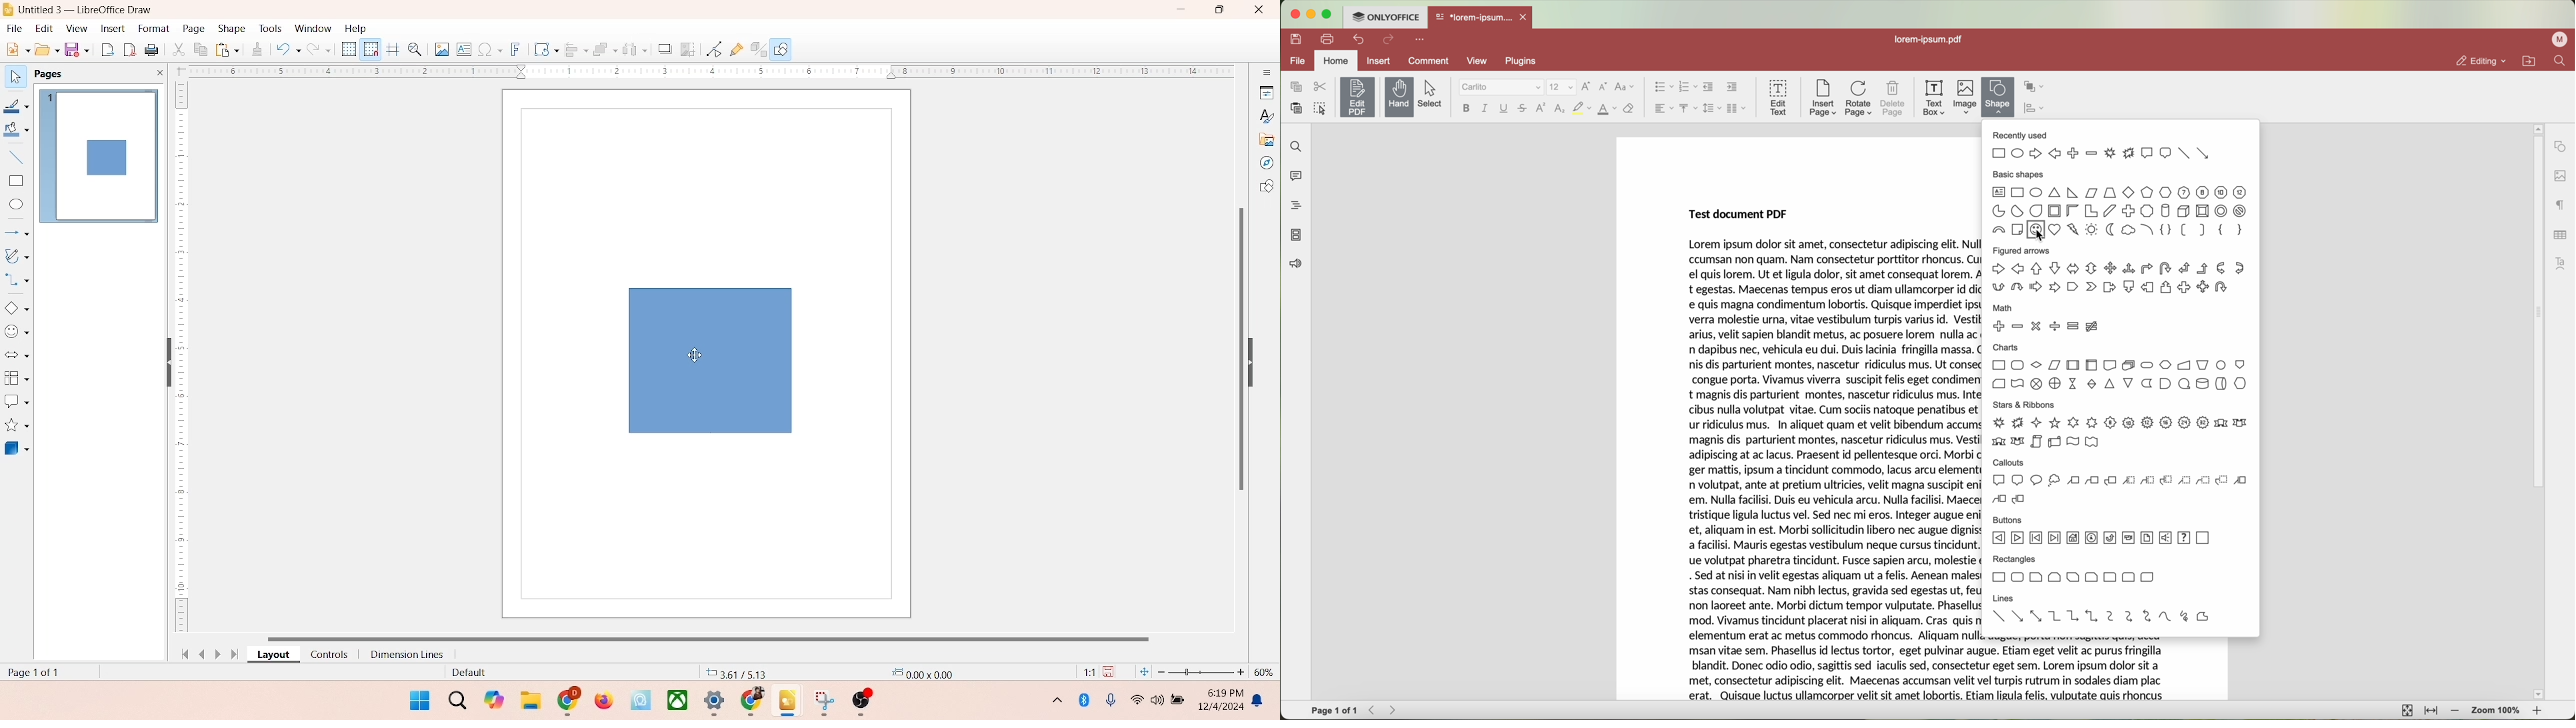 The image size is (2576, 728). I want to click on view, so click(72, 28).